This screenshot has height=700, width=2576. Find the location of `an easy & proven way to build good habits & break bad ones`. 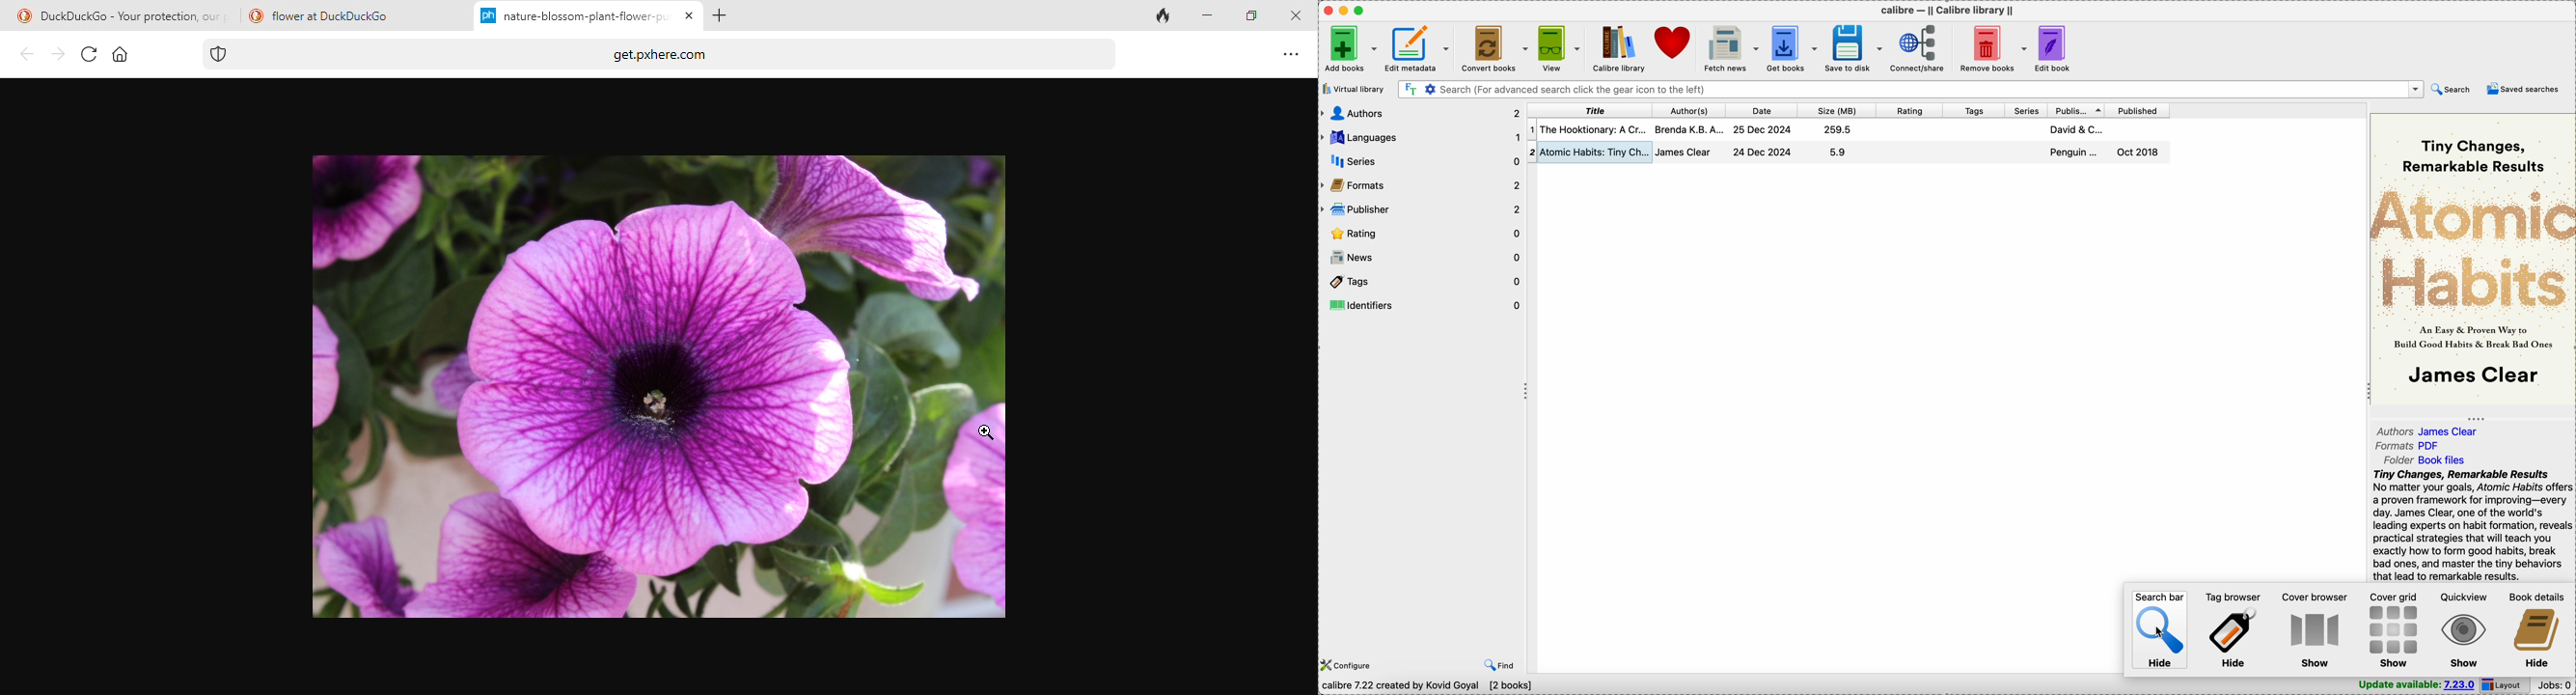

an easy & proven way to build good habits & break bad ones is located at coordinates (2475, 336).